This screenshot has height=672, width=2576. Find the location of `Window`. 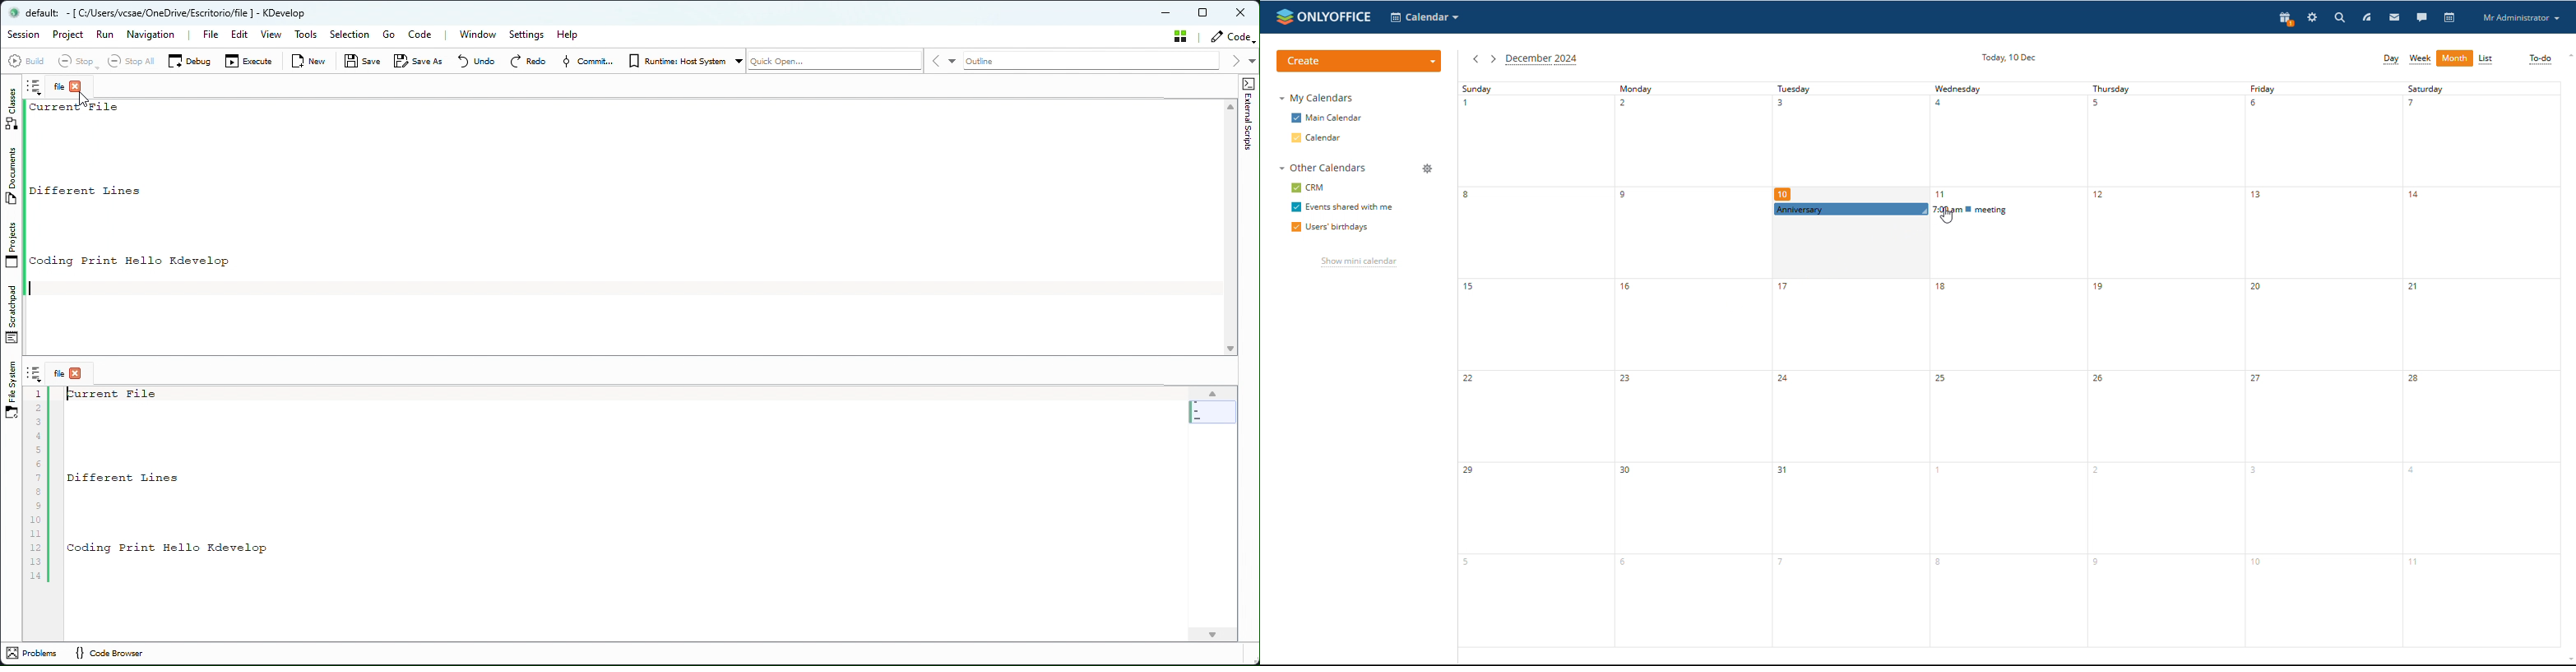

Window is located at coordinates (483, 35).